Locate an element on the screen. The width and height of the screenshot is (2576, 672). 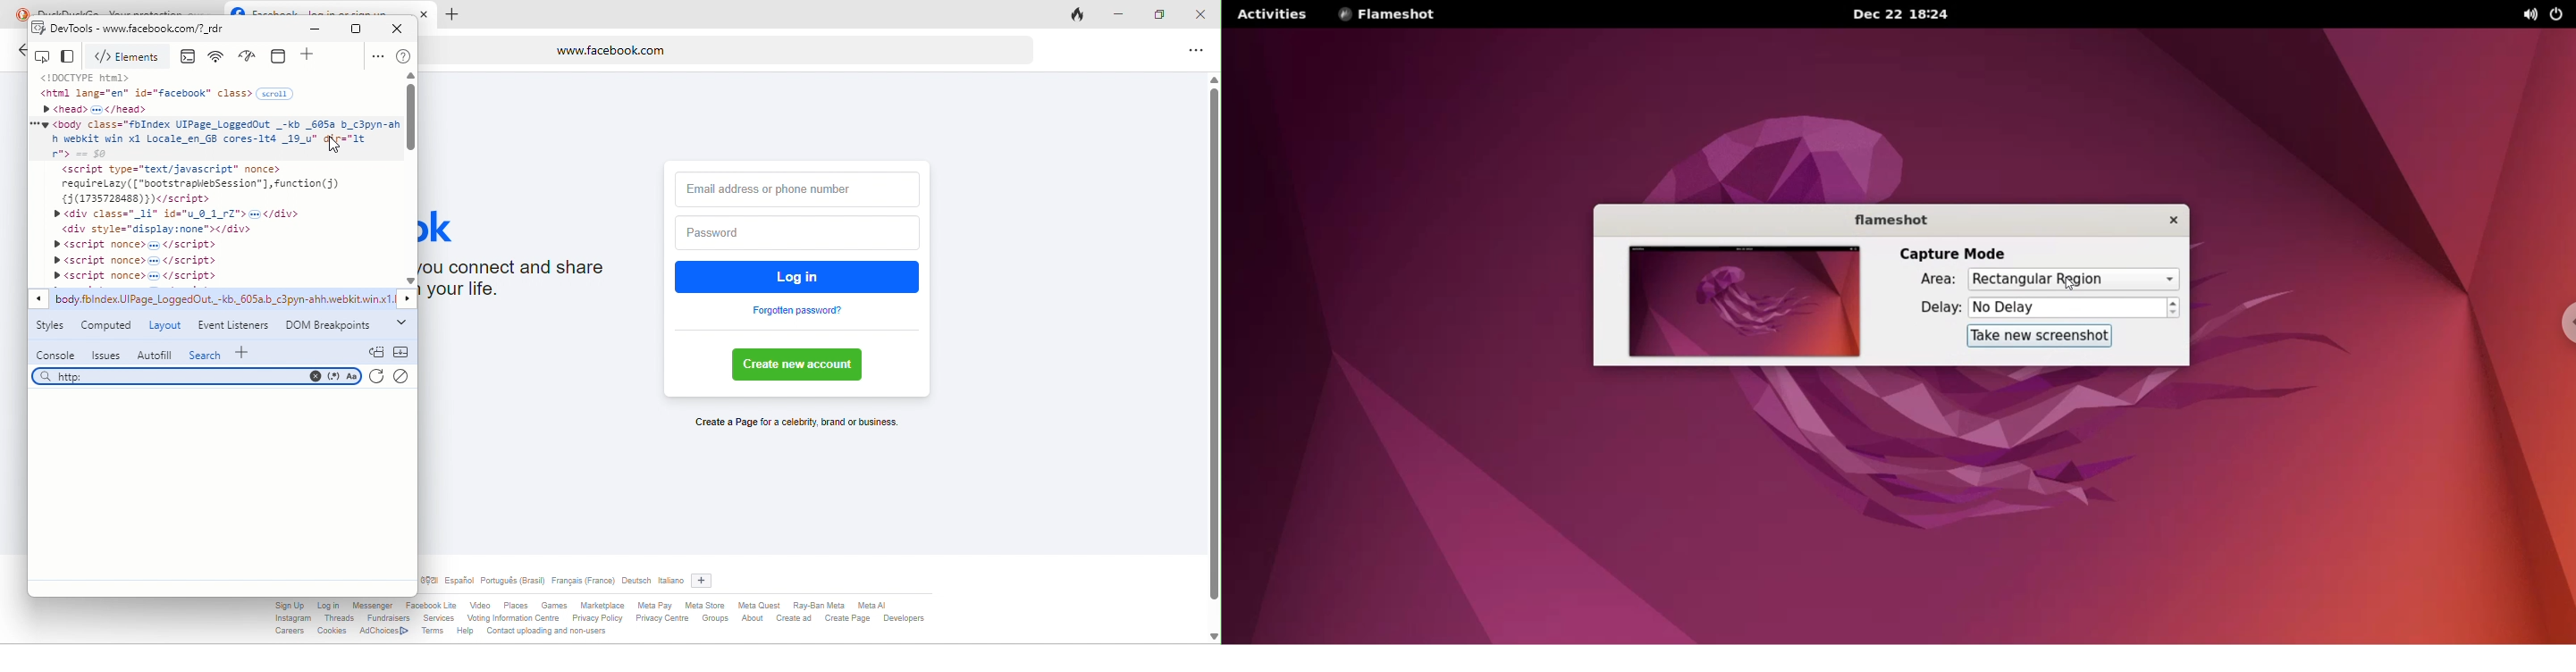
add is located at coordinates (310, 56).